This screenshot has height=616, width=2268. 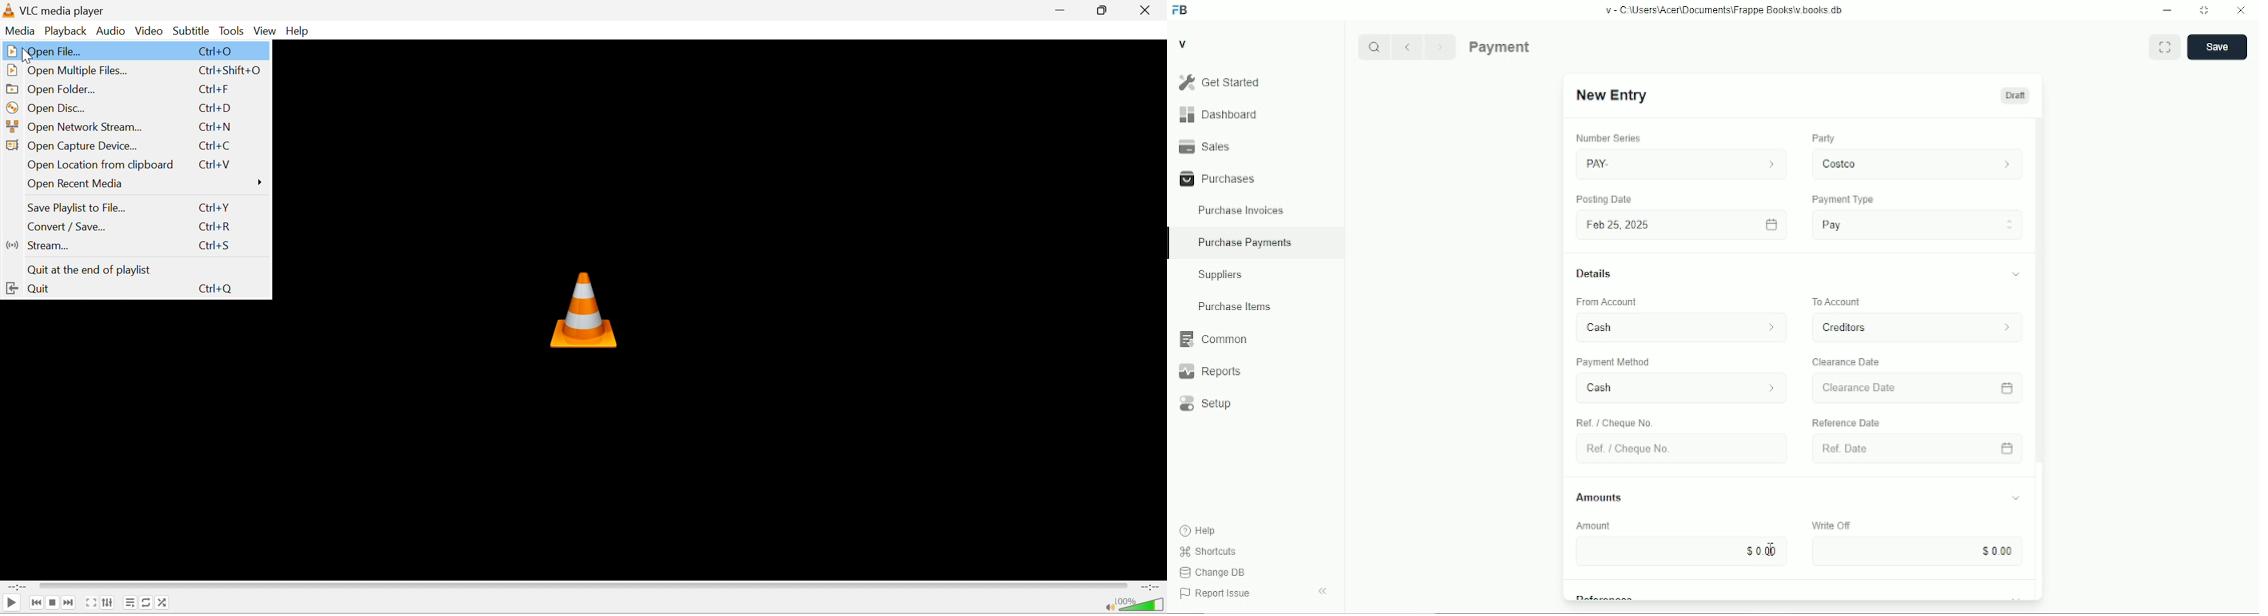 What do you see at coordinates (1441, 47) in the screenshot?
I see `Next` at bounding box center [1441, 47].